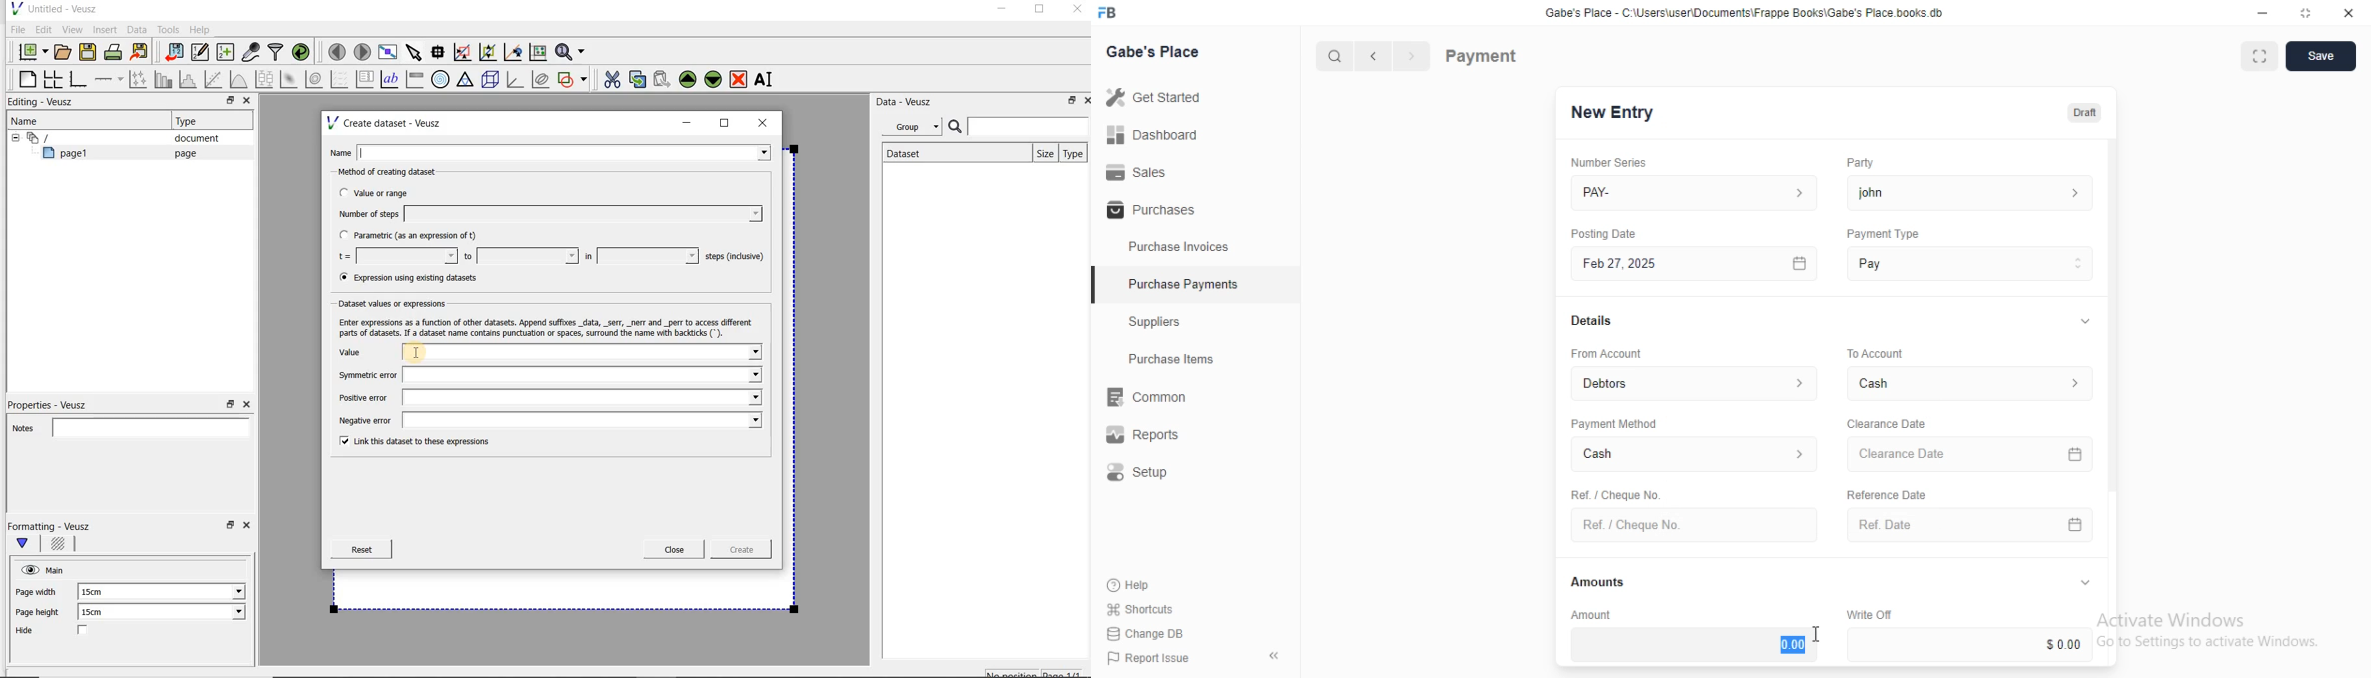 The image size is (2380, 700). Describe the element at coordinates (1273, 655) in the screenshot. I see `collapse sidebar` at that location.